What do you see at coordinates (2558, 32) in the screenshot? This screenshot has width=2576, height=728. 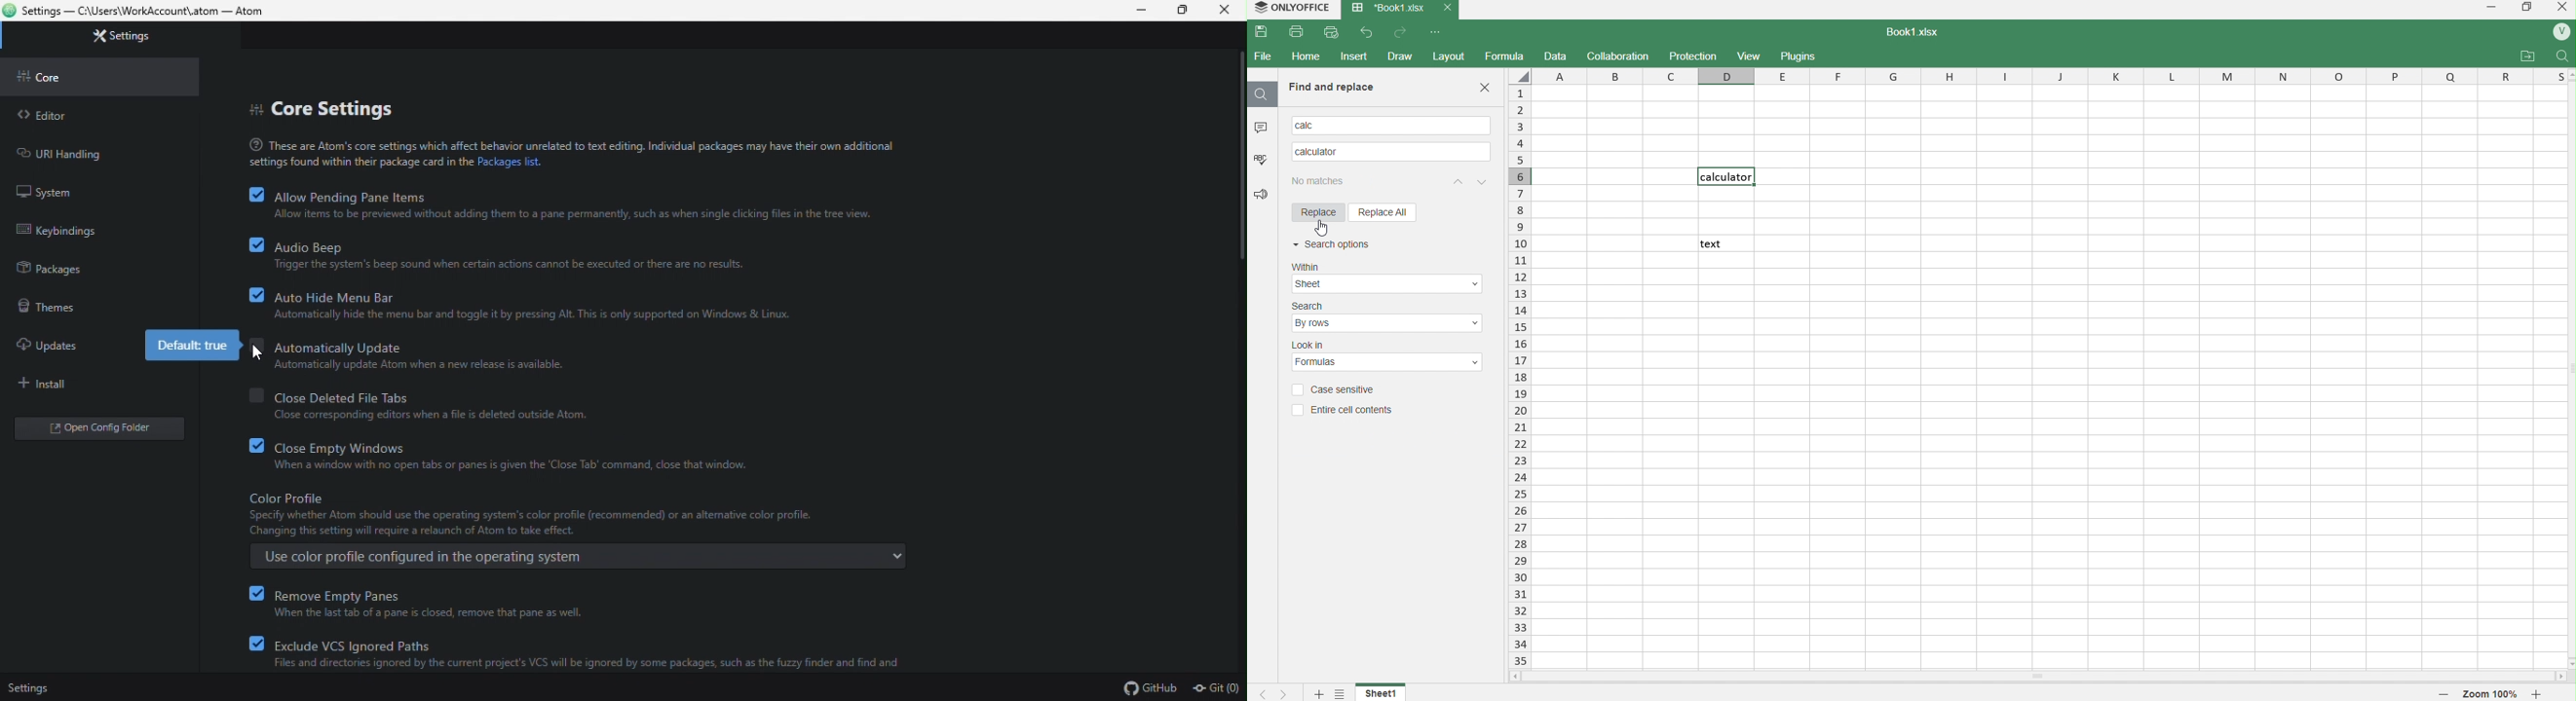 I see `profile` at bounding box center [2558, 32].